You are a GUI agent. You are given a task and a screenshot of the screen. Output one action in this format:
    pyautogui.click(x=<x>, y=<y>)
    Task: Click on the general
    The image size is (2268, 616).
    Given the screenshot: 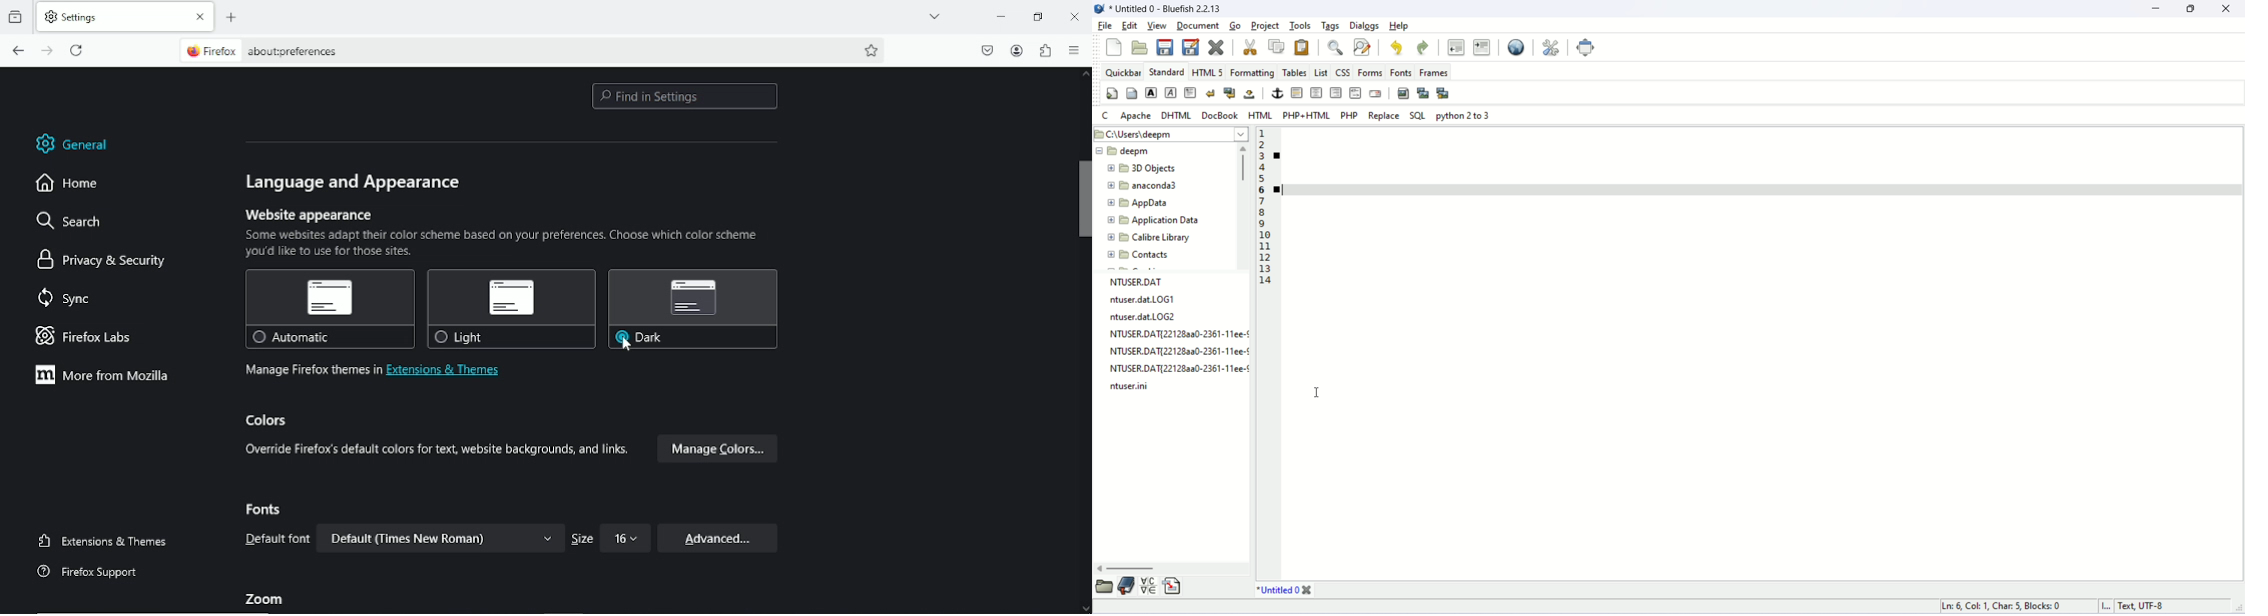 What is the action you would take?
    pyautogui.click(x=70, y=141)
    